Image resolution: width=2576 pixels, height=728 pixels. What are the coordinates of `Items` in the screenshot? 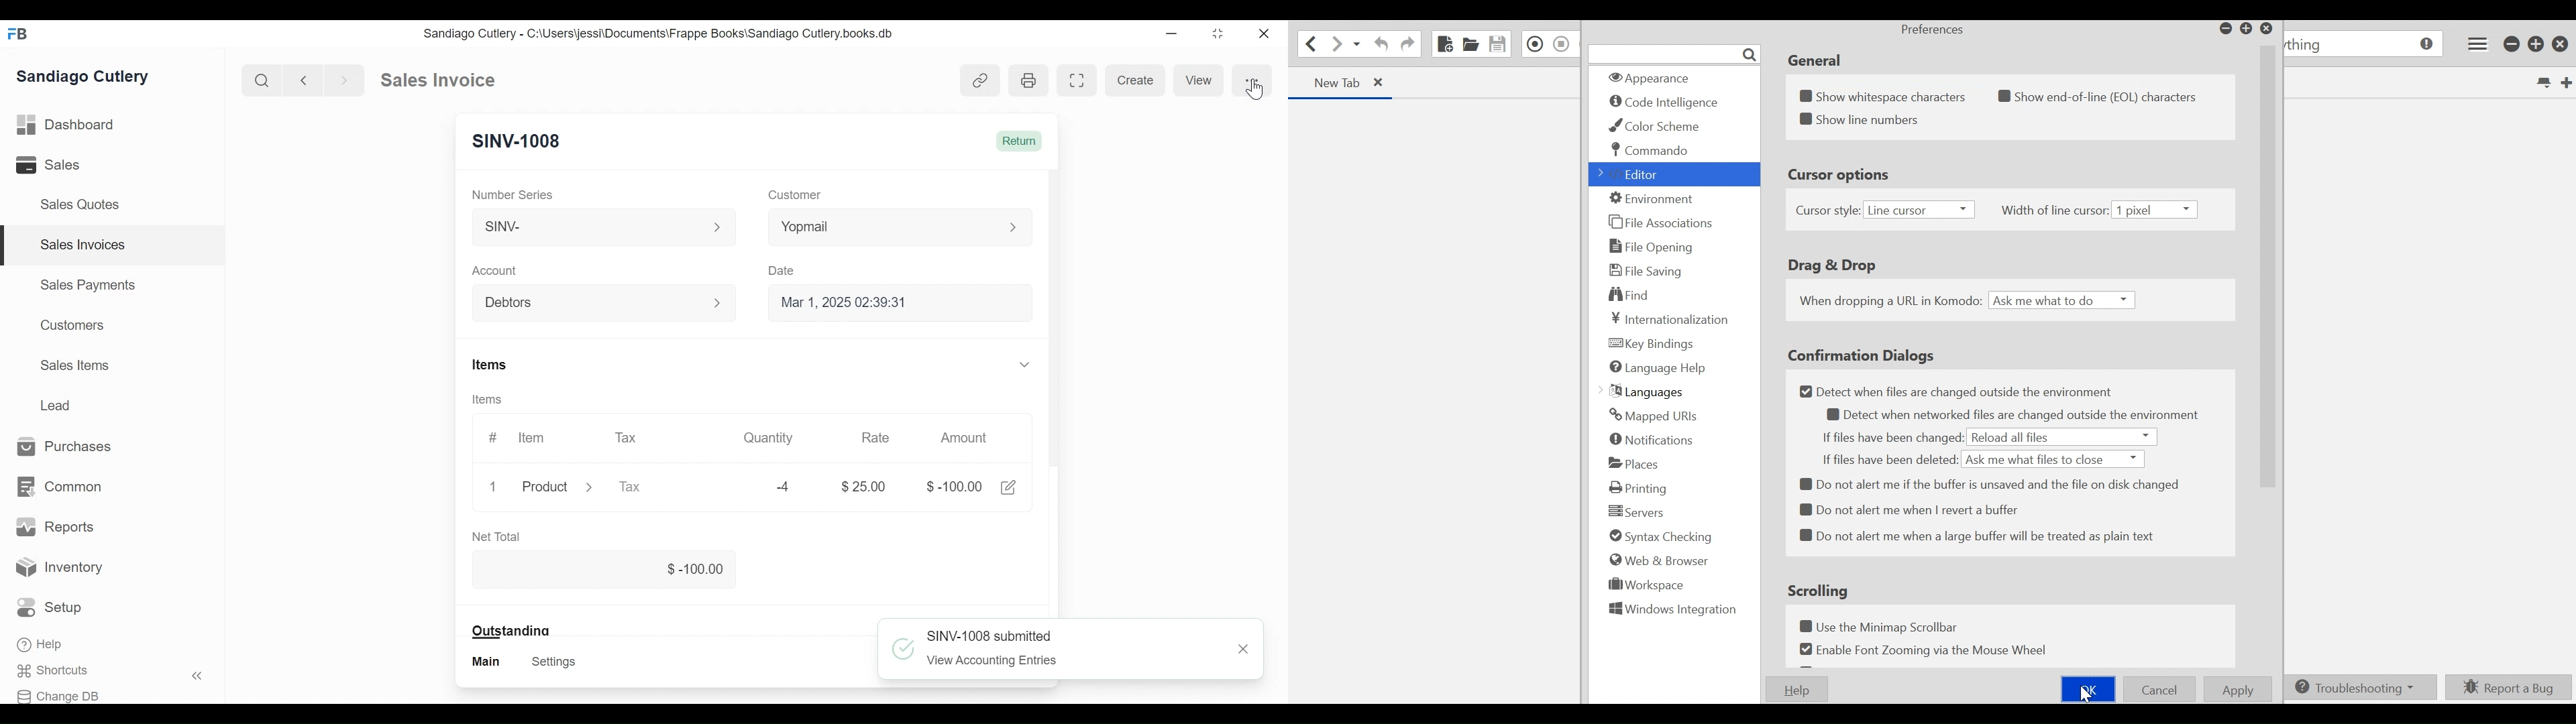 It's located at (751, 365).